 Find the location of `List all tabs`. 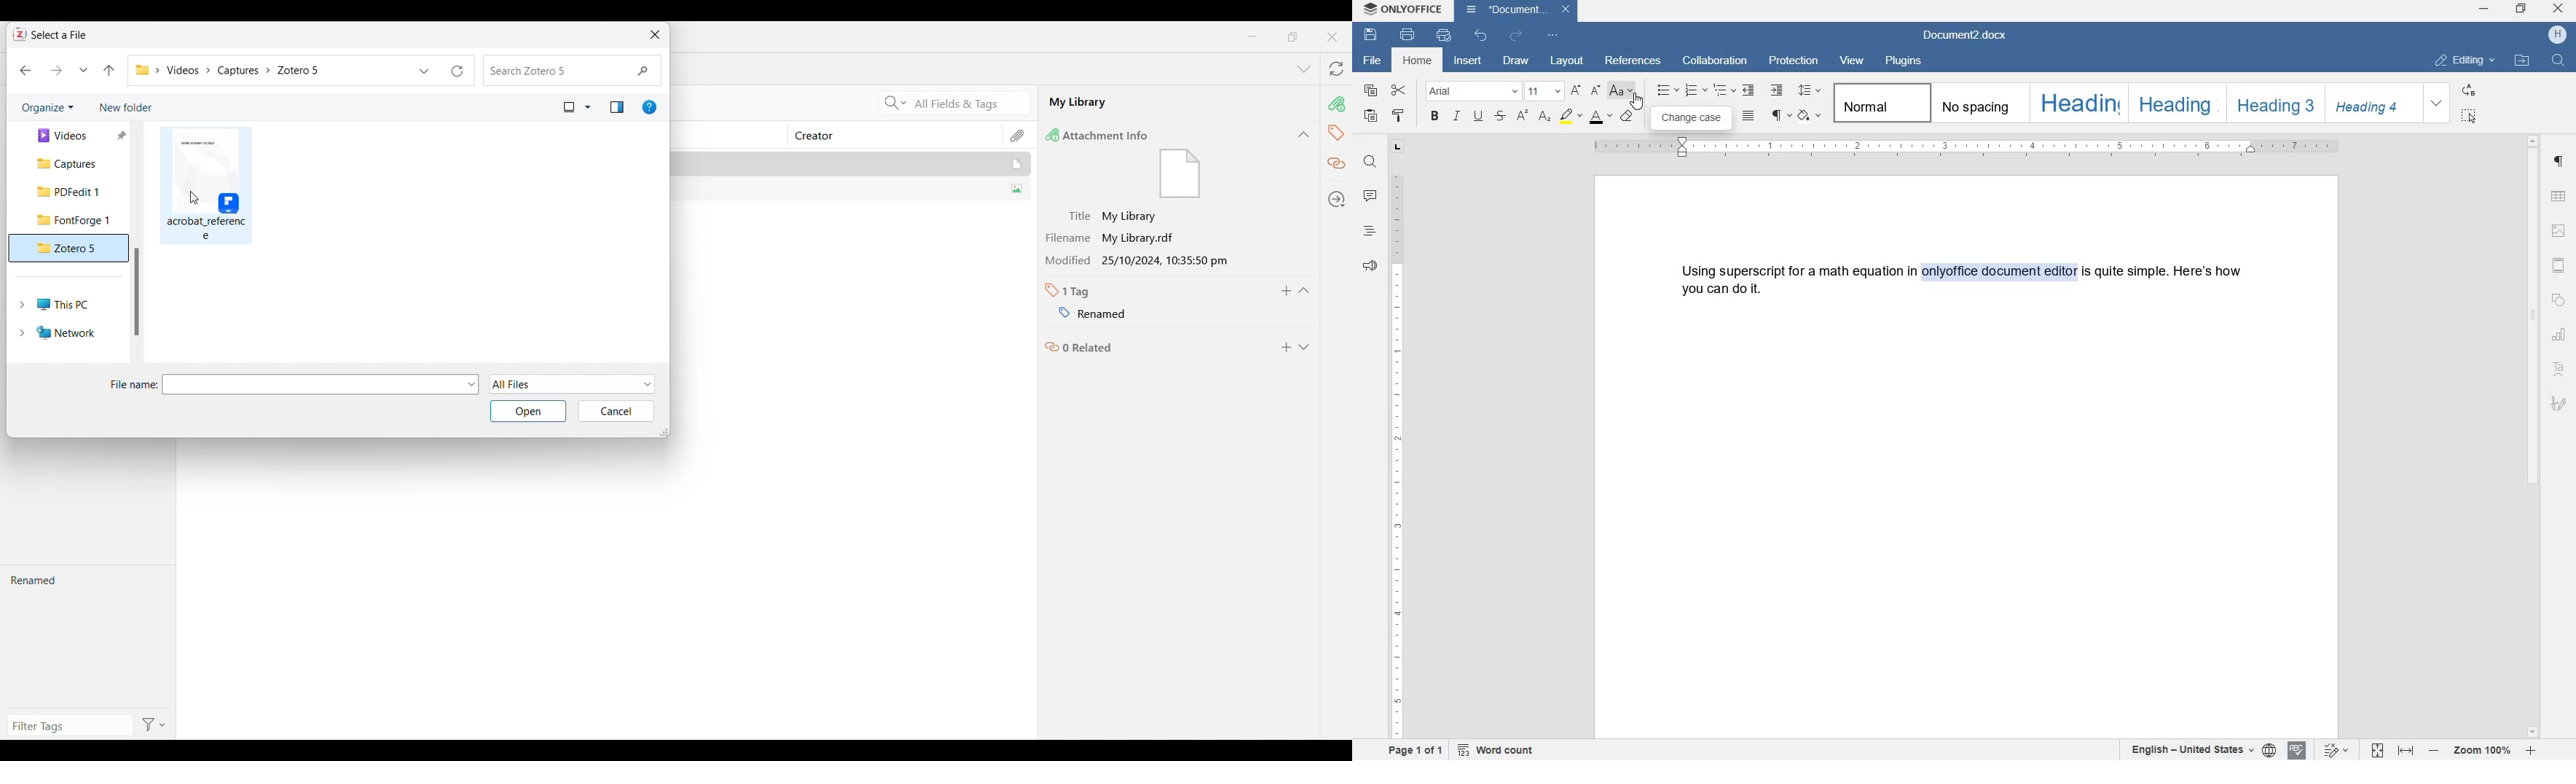

List all tabs is located at coordinates (1304, 68).